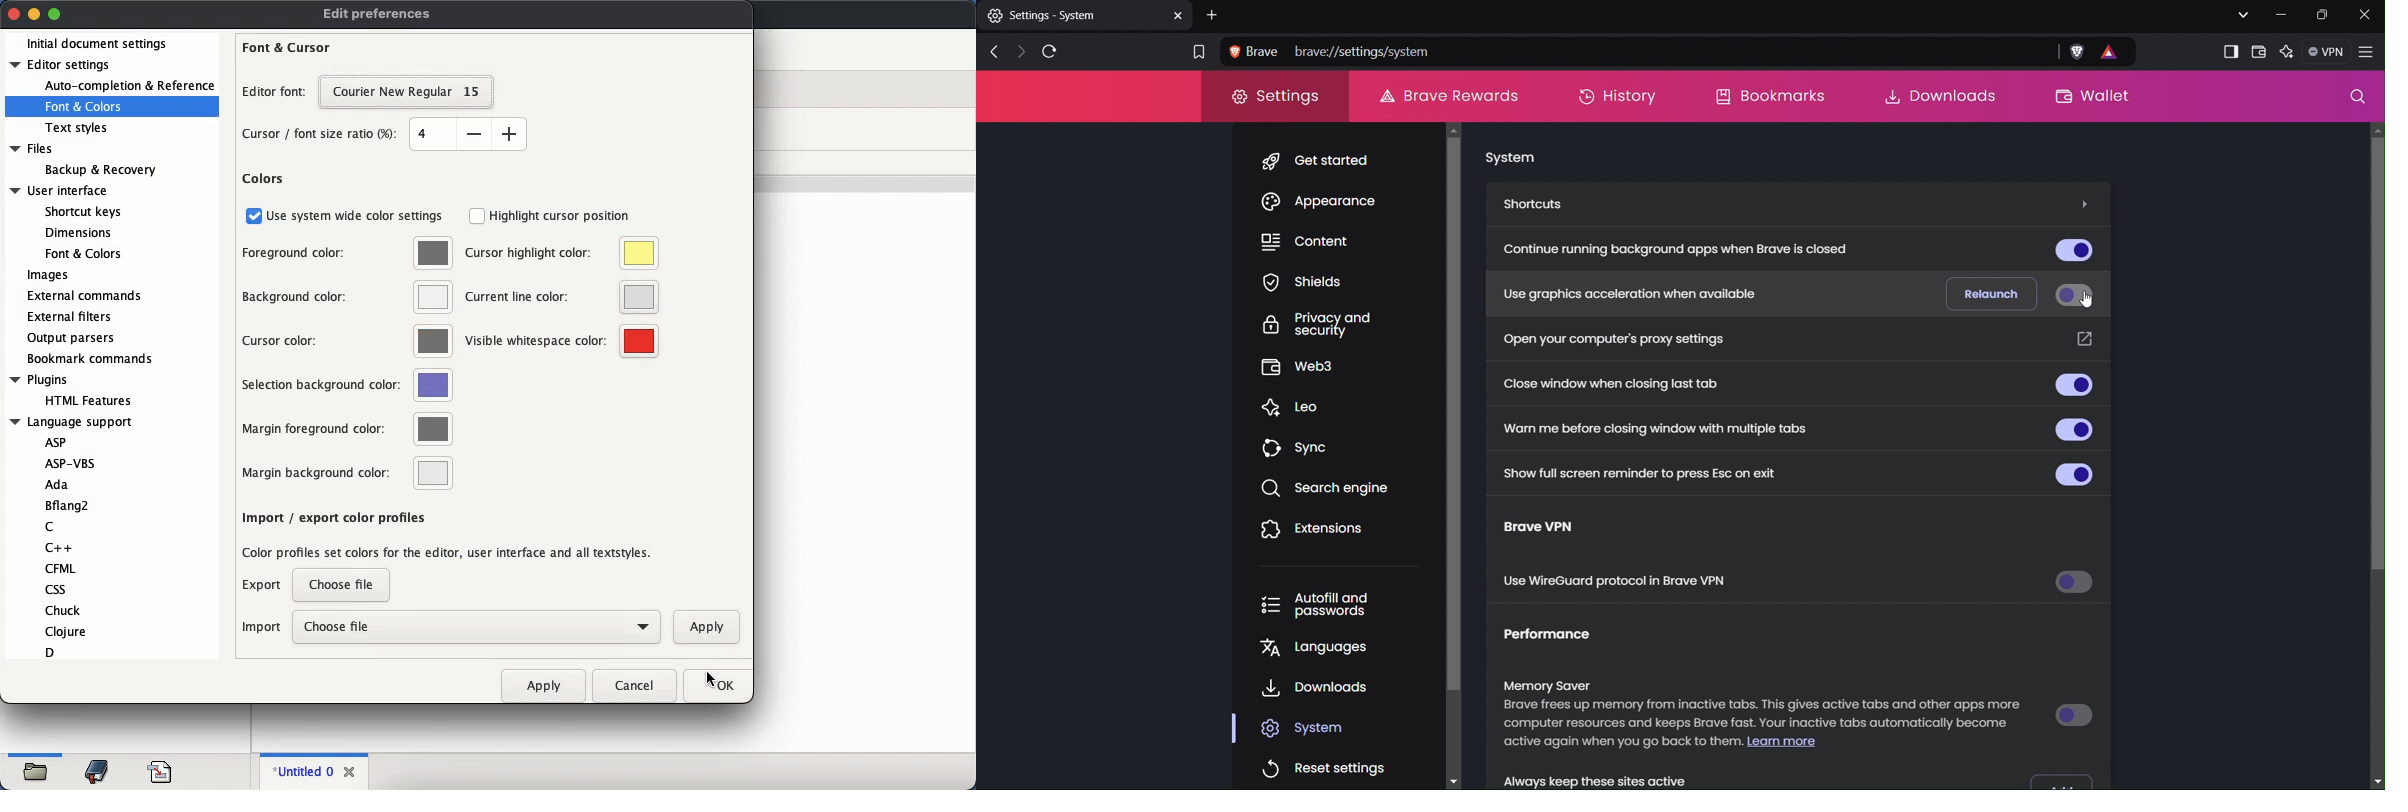  Describe the element at coordinates (73, 338) in the screenshot. I see `output parsers` at that location.